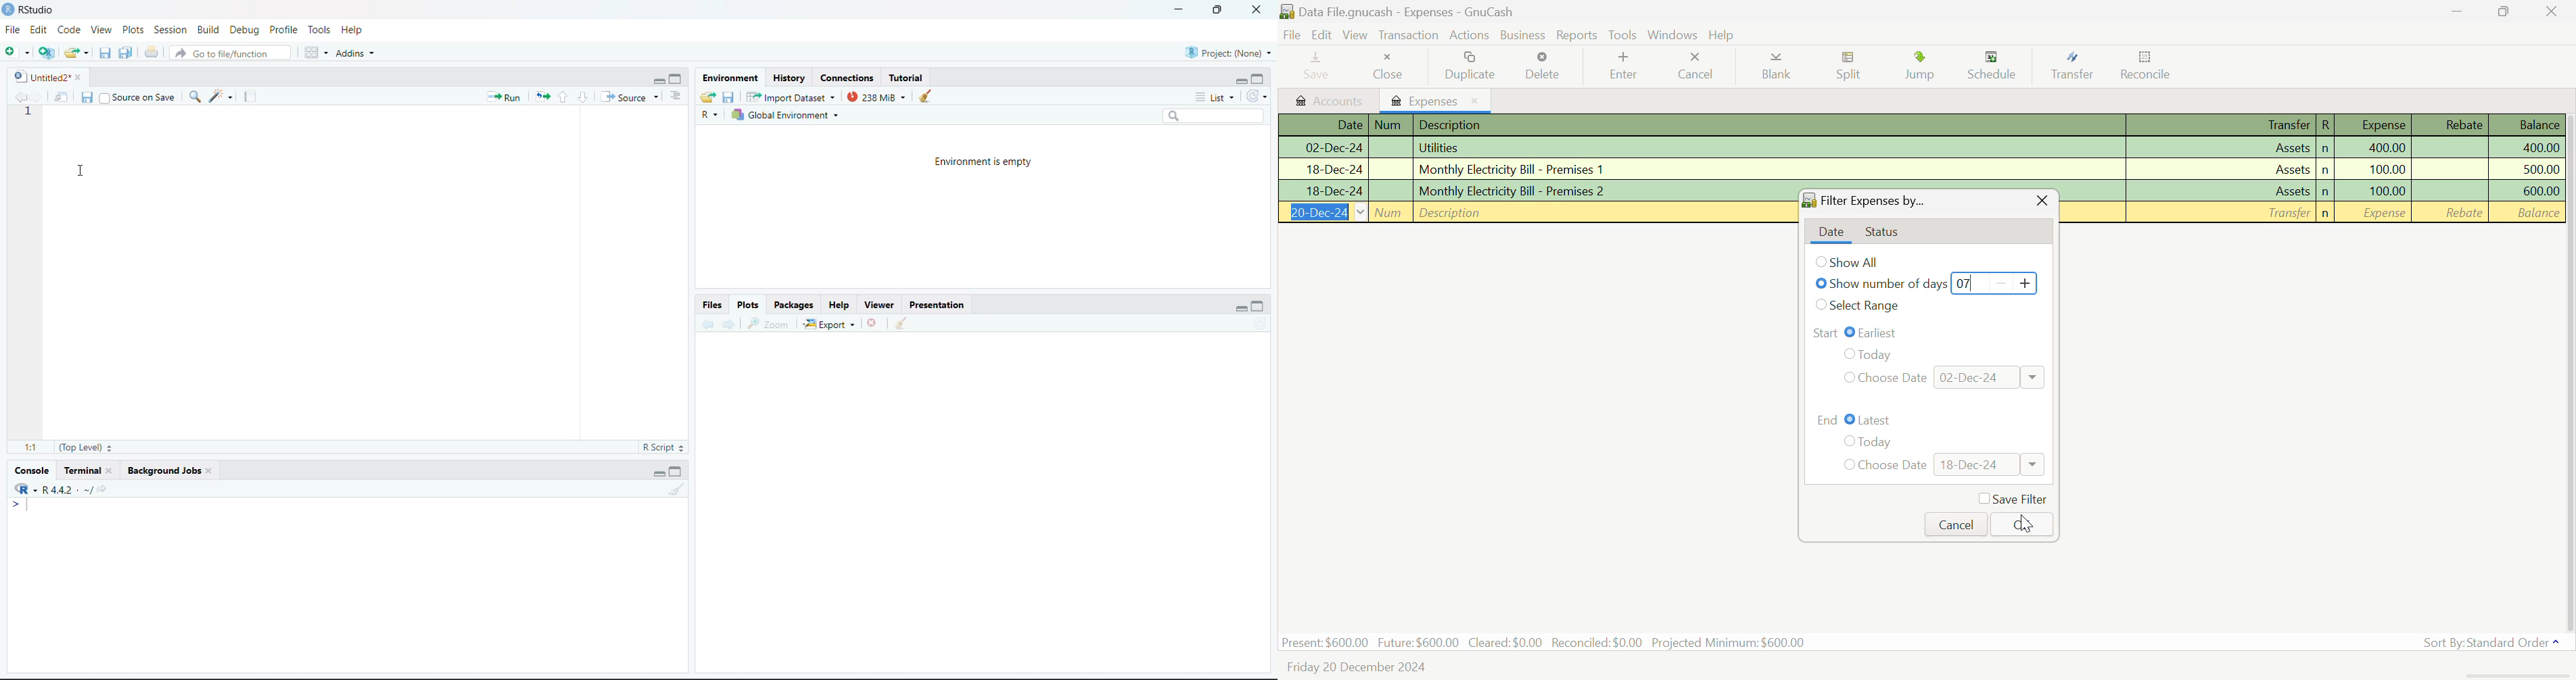 The image size is (2576, 700). What do you see at coordinates (1407, 35) in the screenshot?
I see `Transaction` at bounding box center [1407, 35].